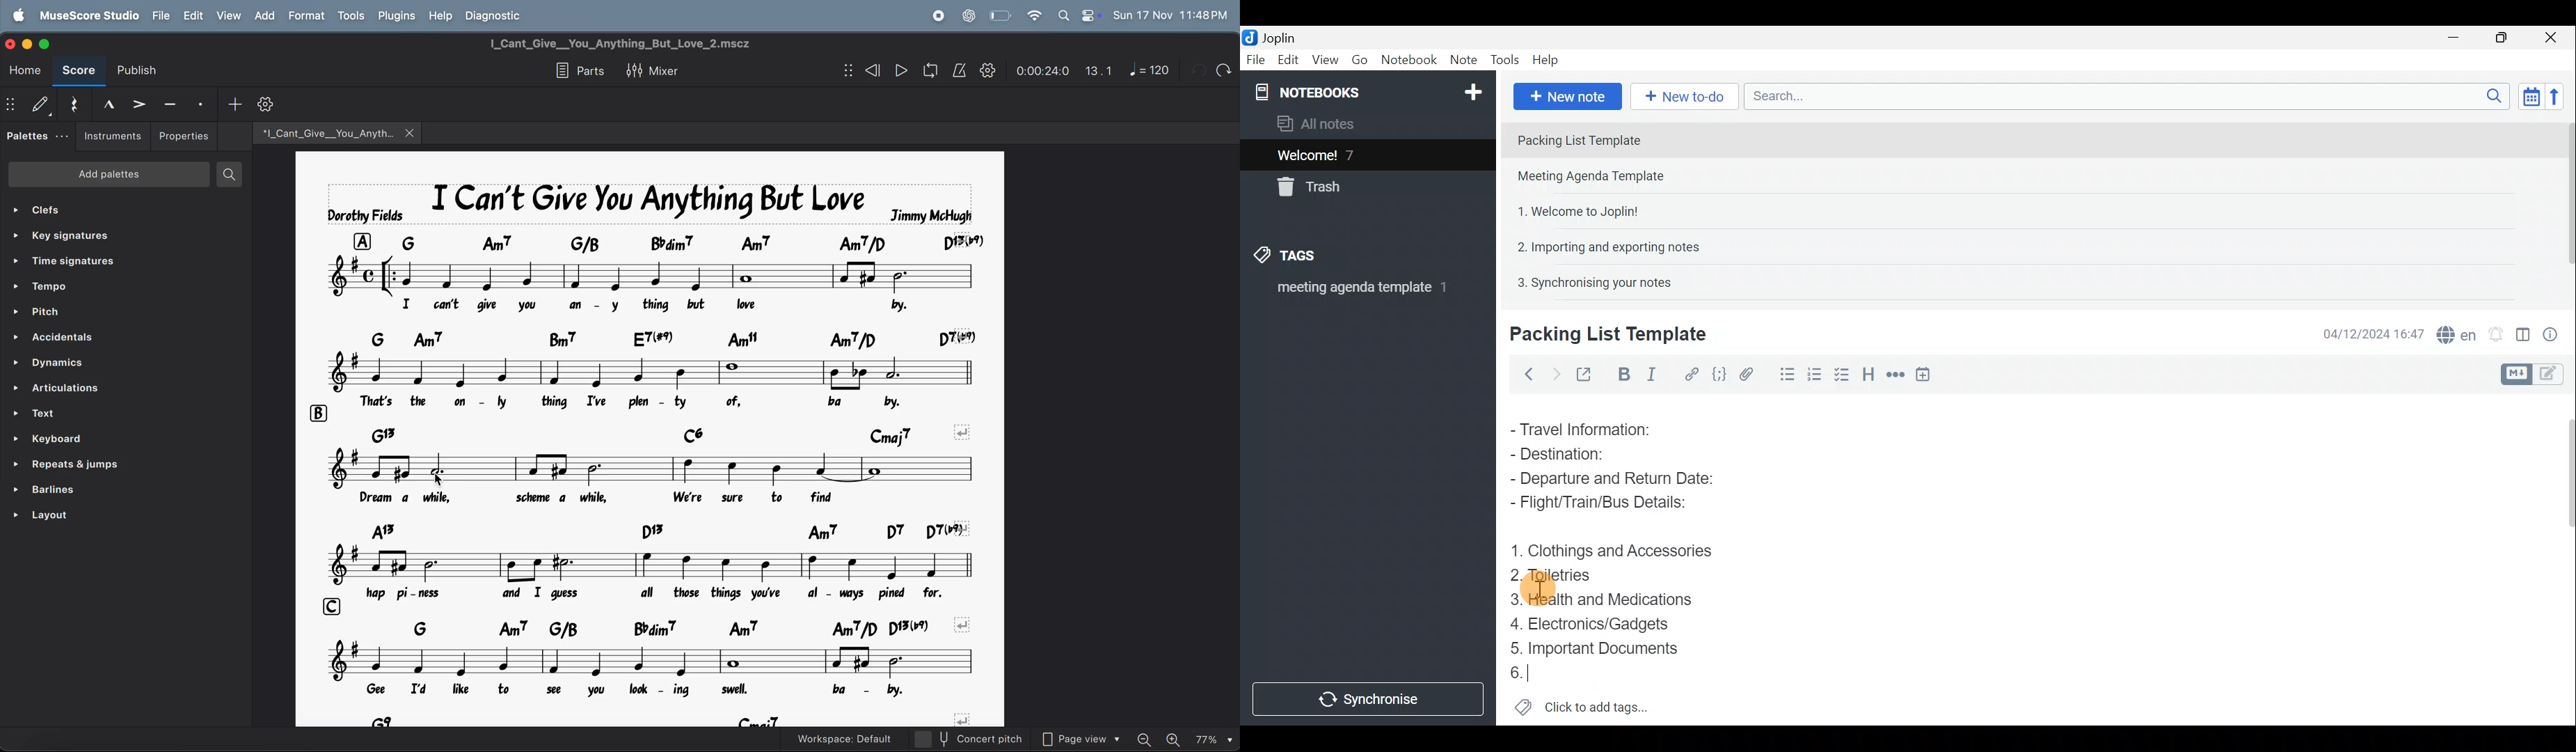 This screenshot has width=2576, height=756. I want to click on Trash, so click(1314, 189).